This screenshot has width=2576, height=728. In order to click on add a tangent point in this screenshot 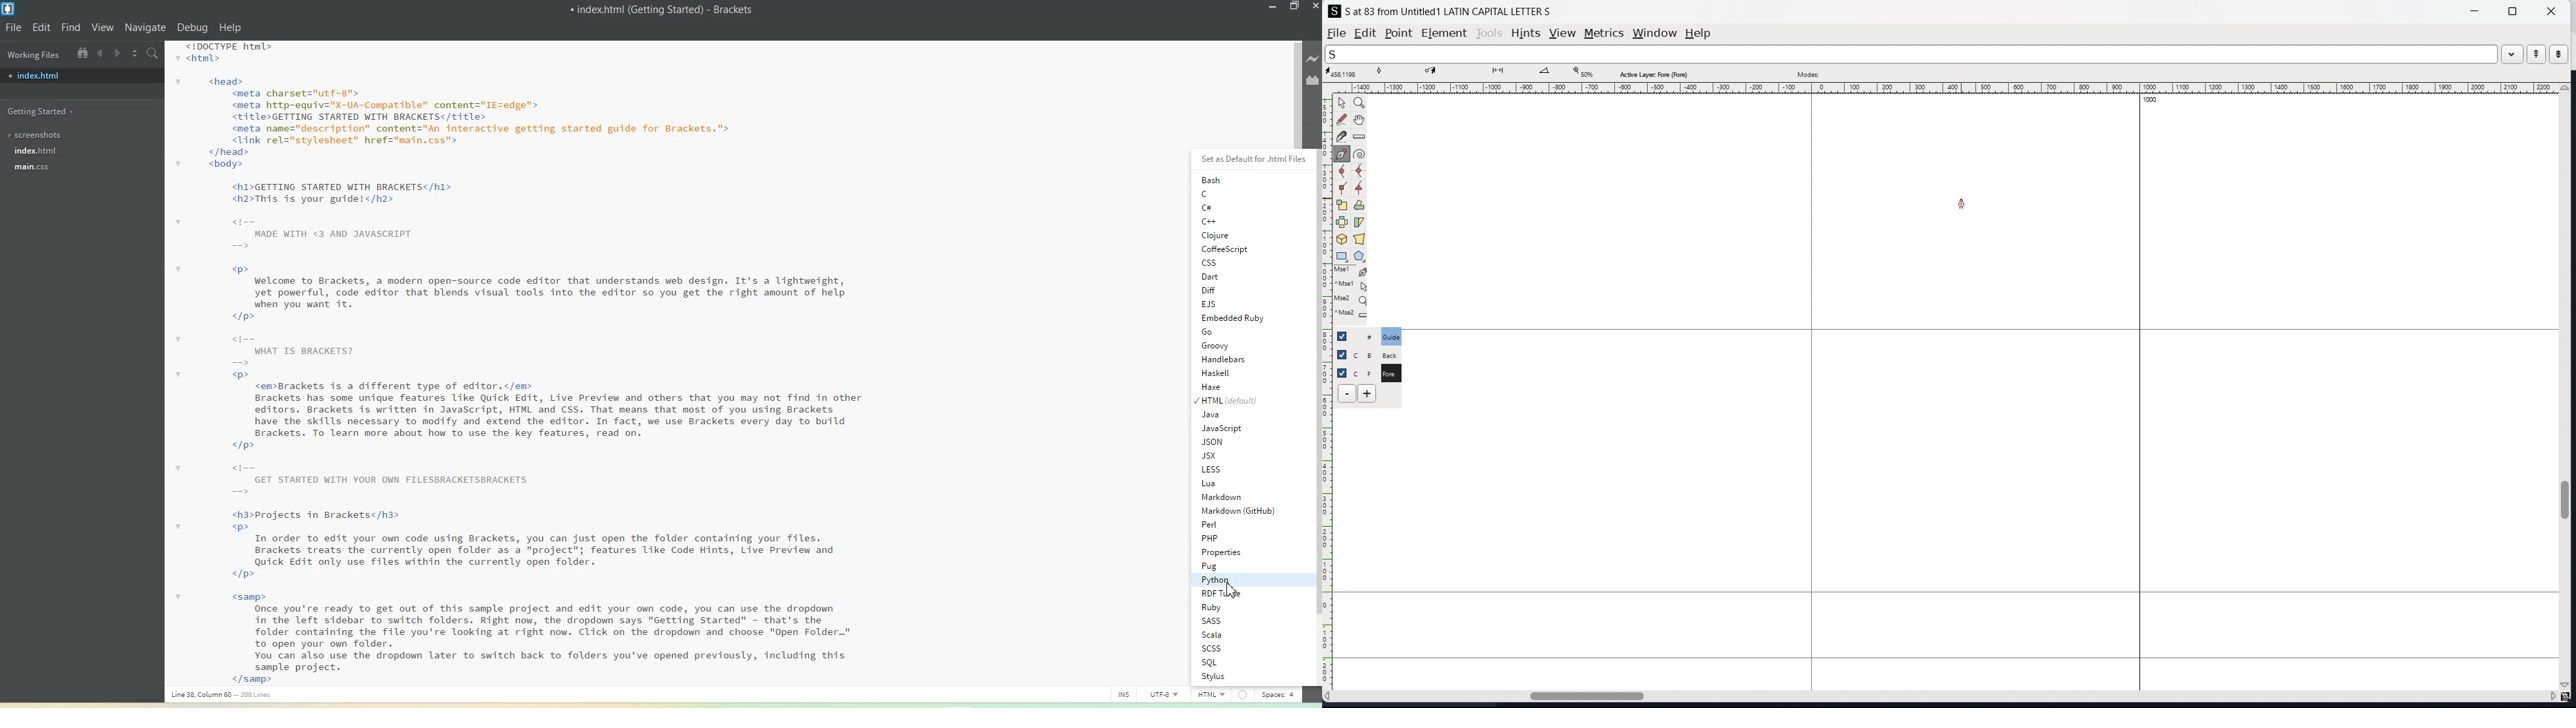, I will do `click(1360, 188)`.